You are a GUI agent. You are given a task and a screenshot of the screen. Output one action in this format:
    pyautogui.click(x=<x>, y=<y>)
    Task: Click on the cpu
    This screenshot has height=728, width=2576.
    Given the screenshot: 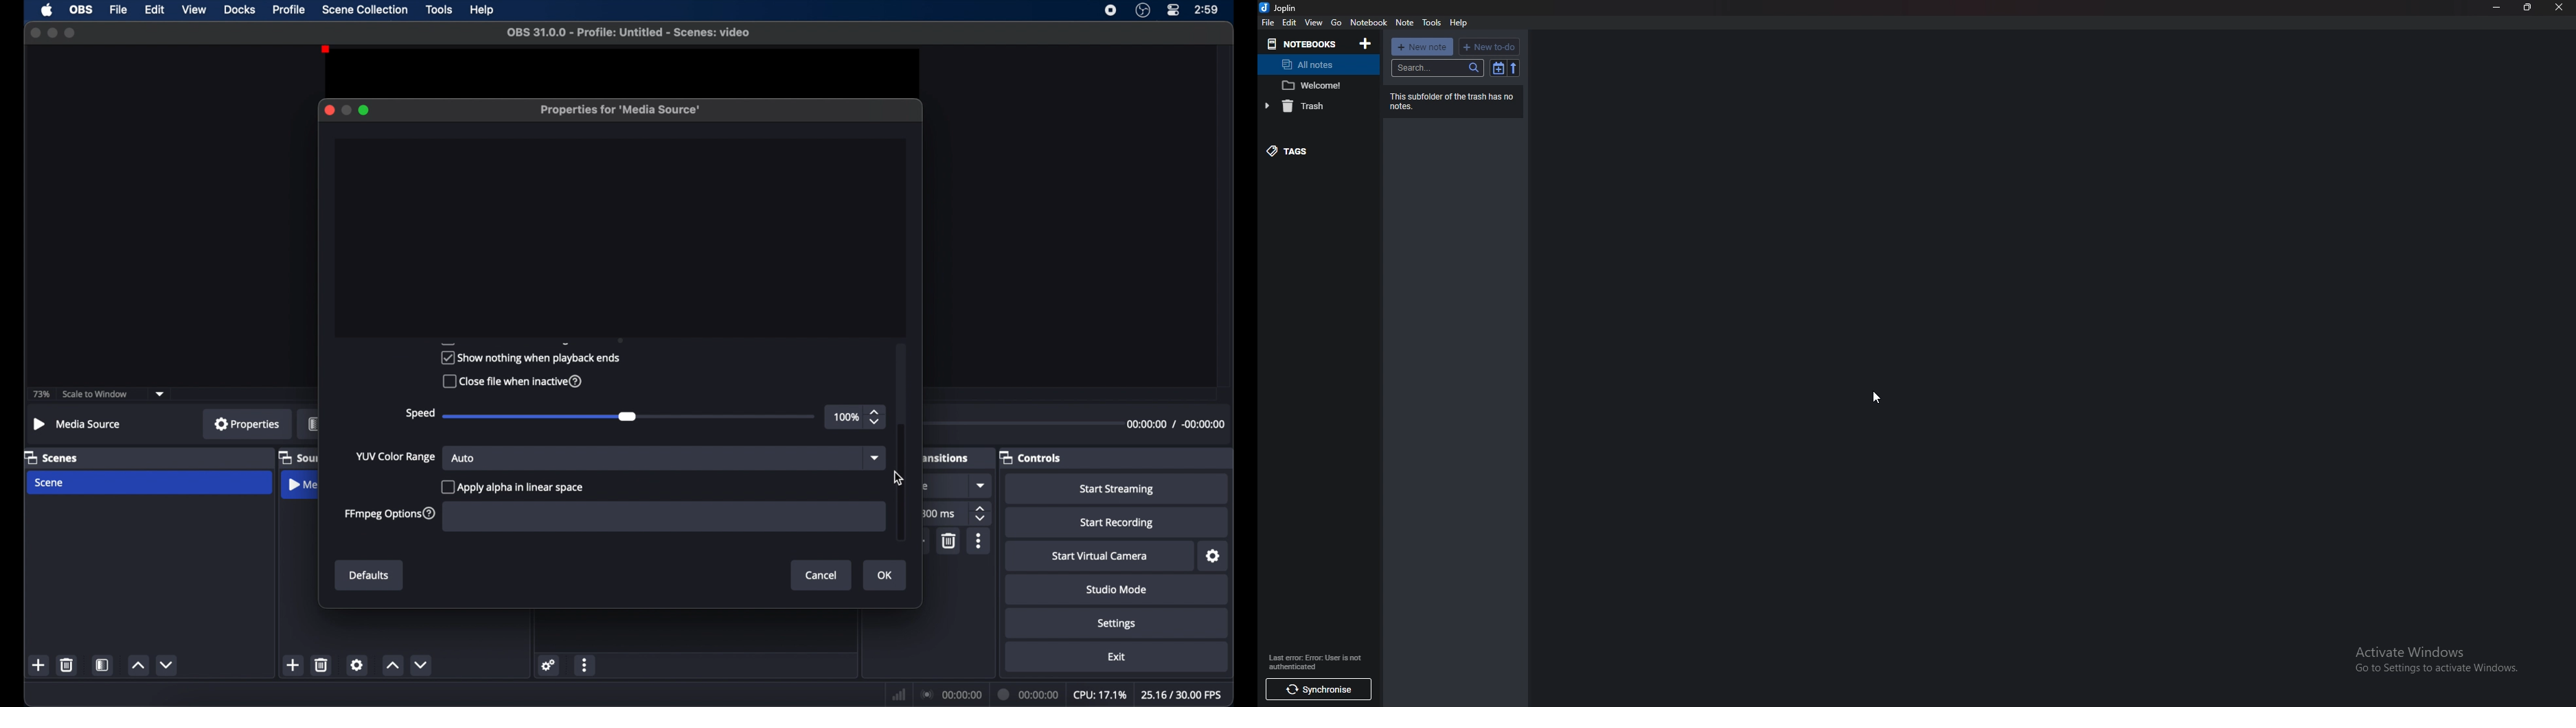 What is the action you would take?
    pyautogui.click(x=1100, y=695)
    